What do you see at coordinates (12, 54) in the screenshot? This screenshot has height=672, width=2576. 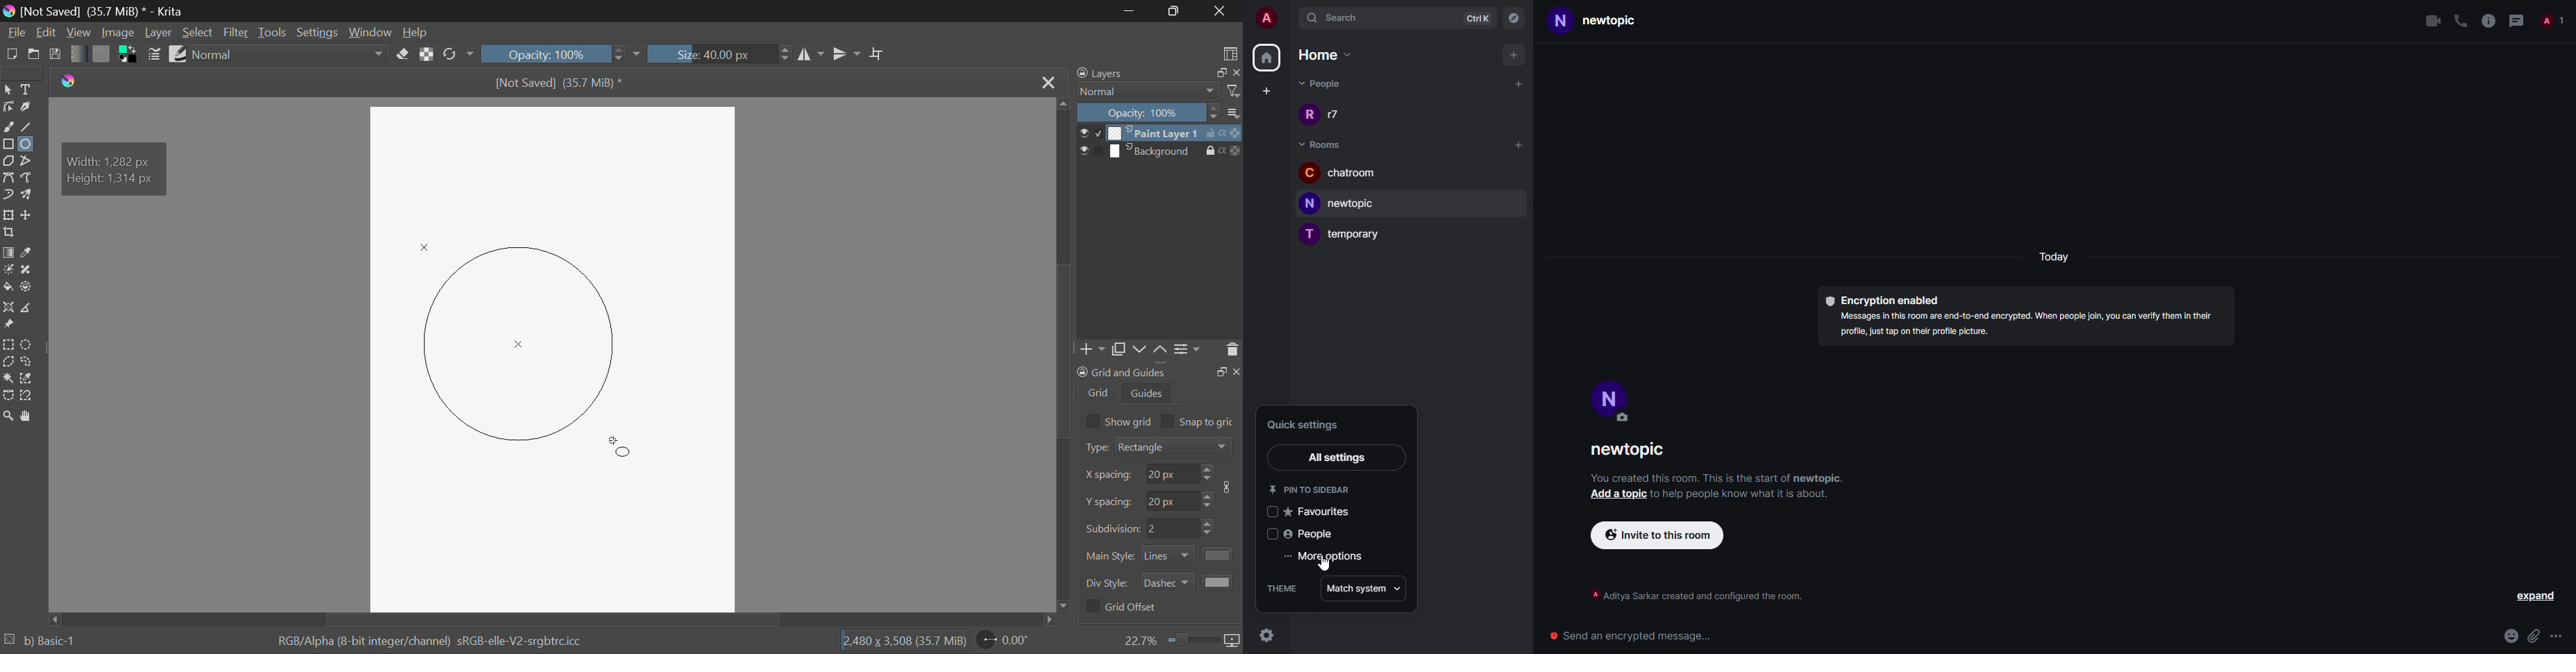 I see `New` at bounding box center [12, 54].